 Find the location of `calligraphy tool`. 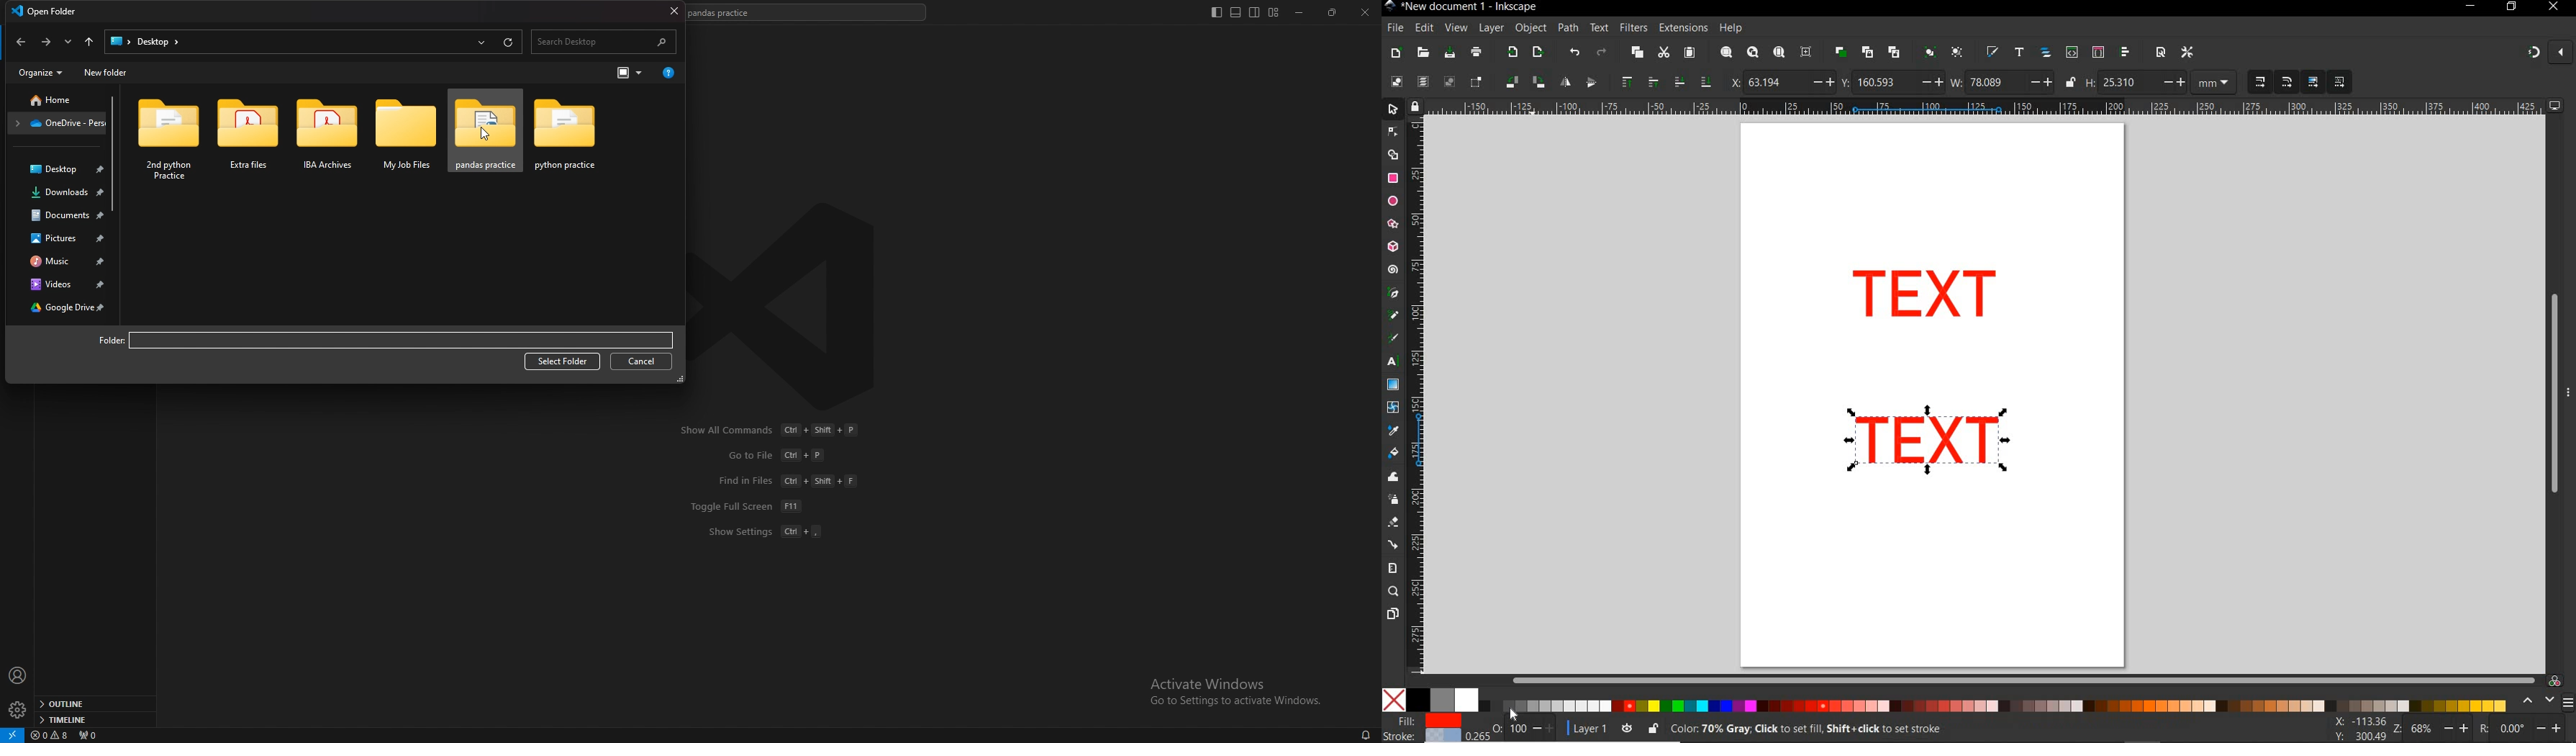

calligraphy tool is located at coordinates (1396, 339).